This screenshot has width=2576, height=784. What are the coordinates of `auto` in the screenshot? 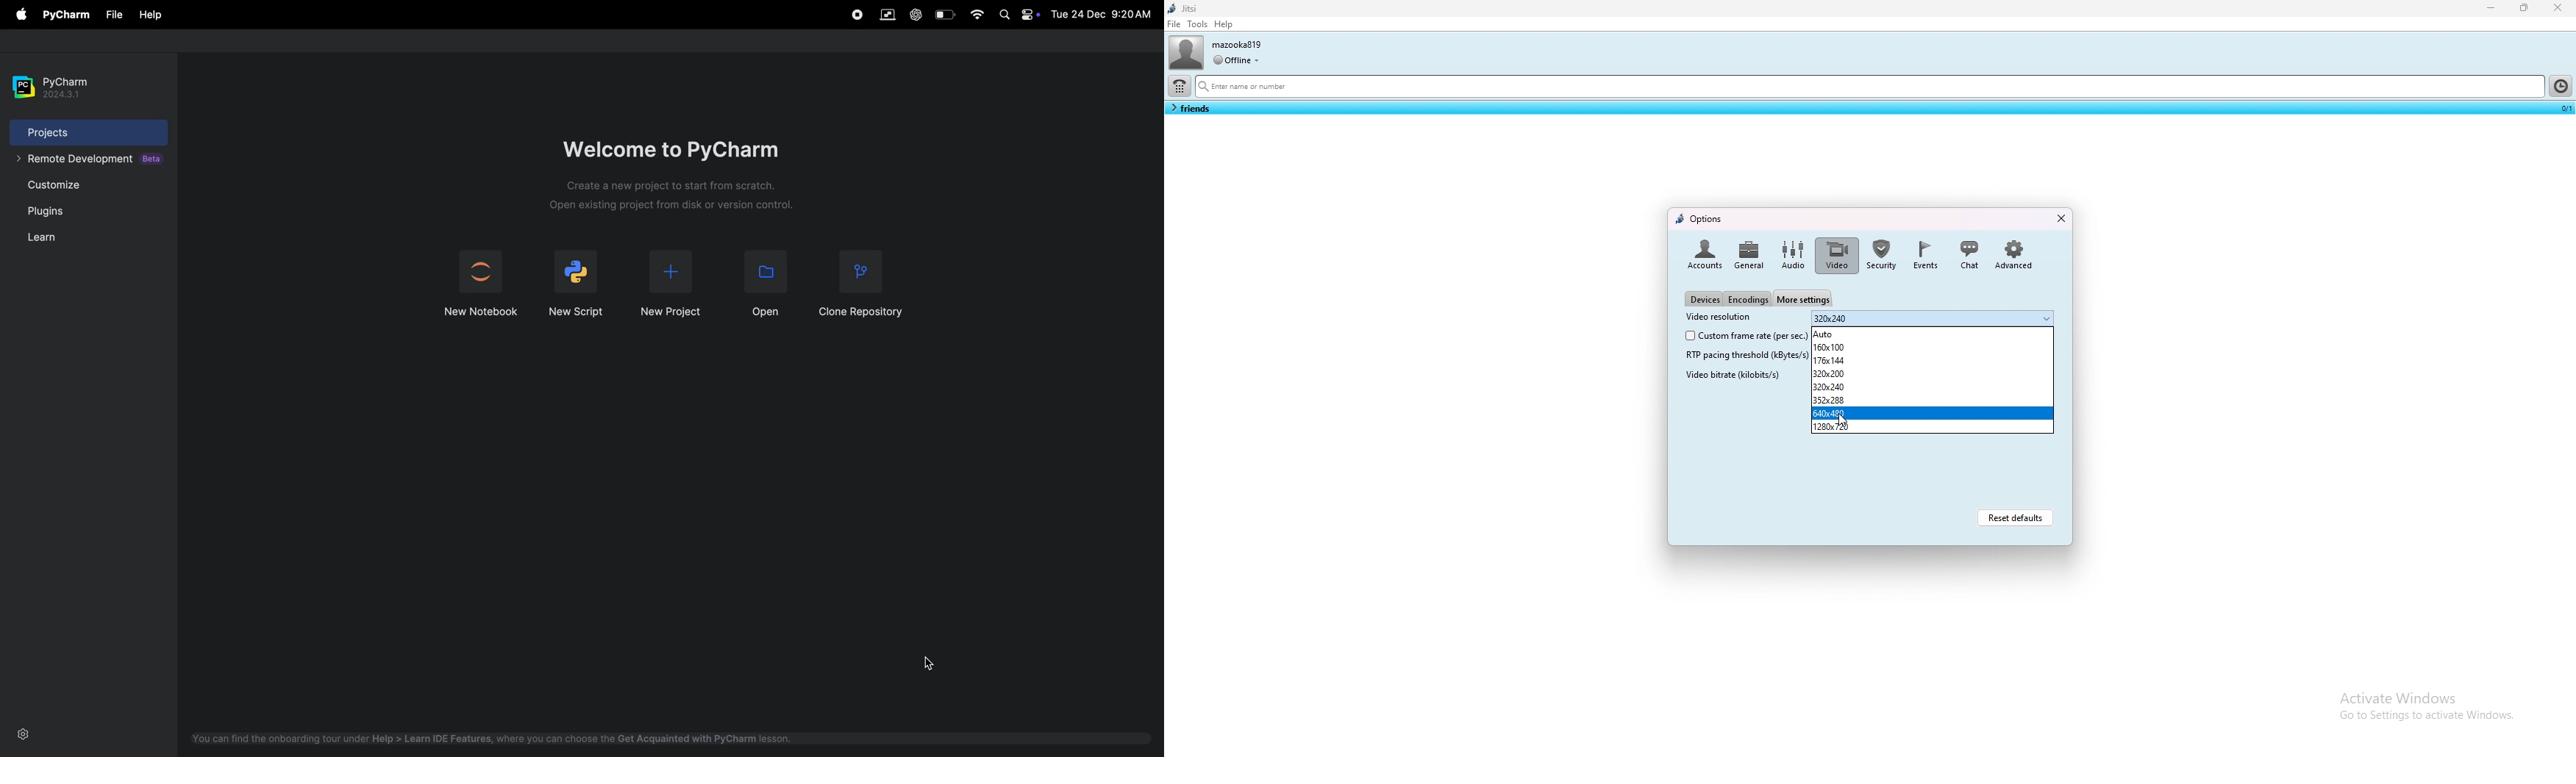 It's located at (1933, 334).